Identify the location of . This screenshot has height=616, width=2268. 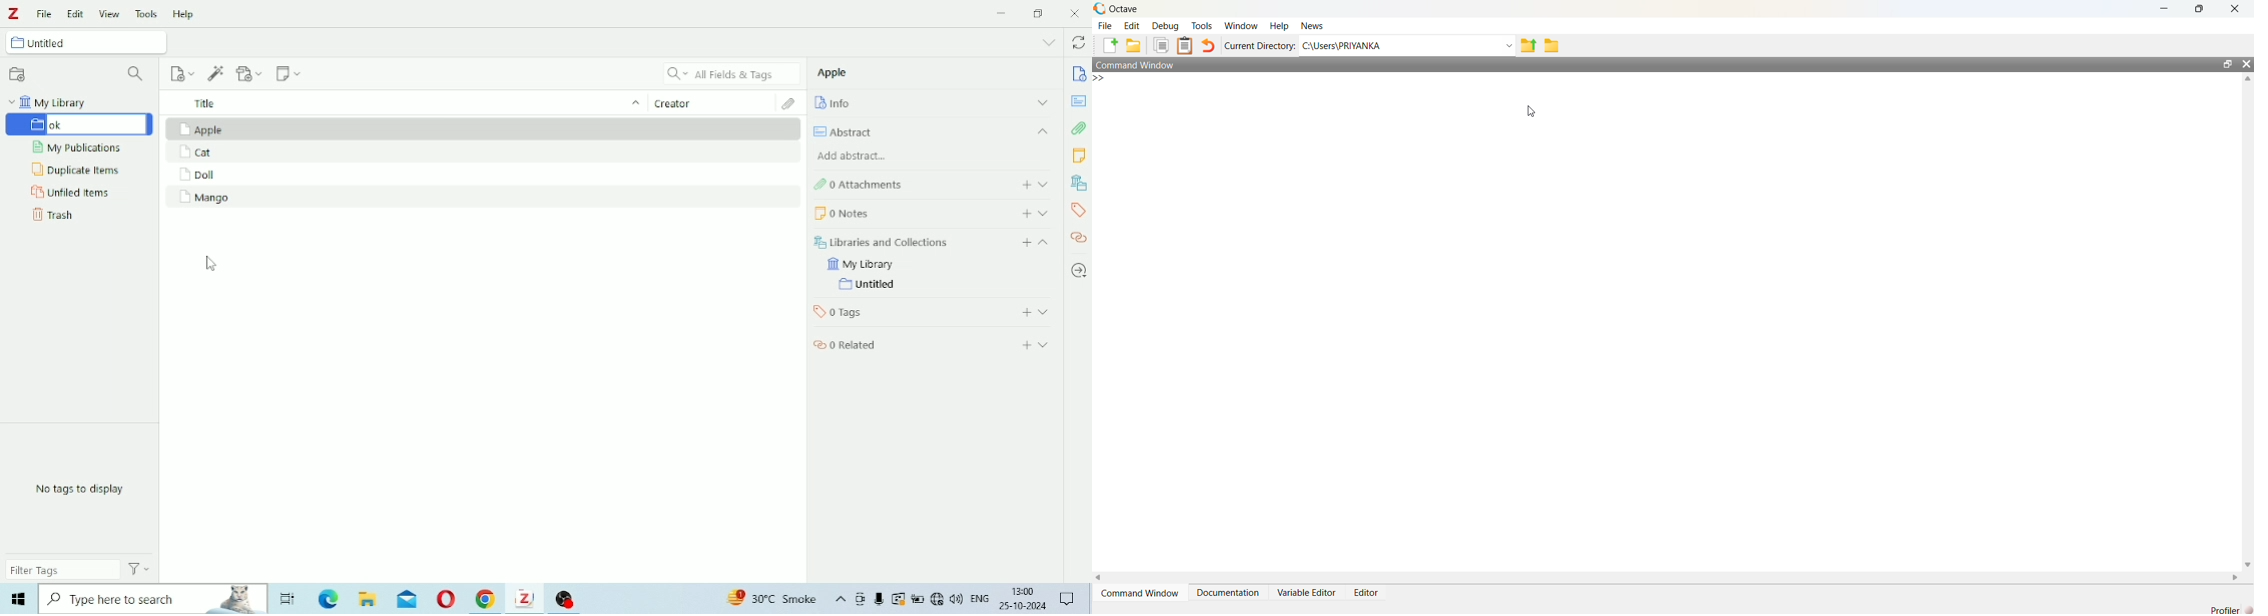
(444, 597).